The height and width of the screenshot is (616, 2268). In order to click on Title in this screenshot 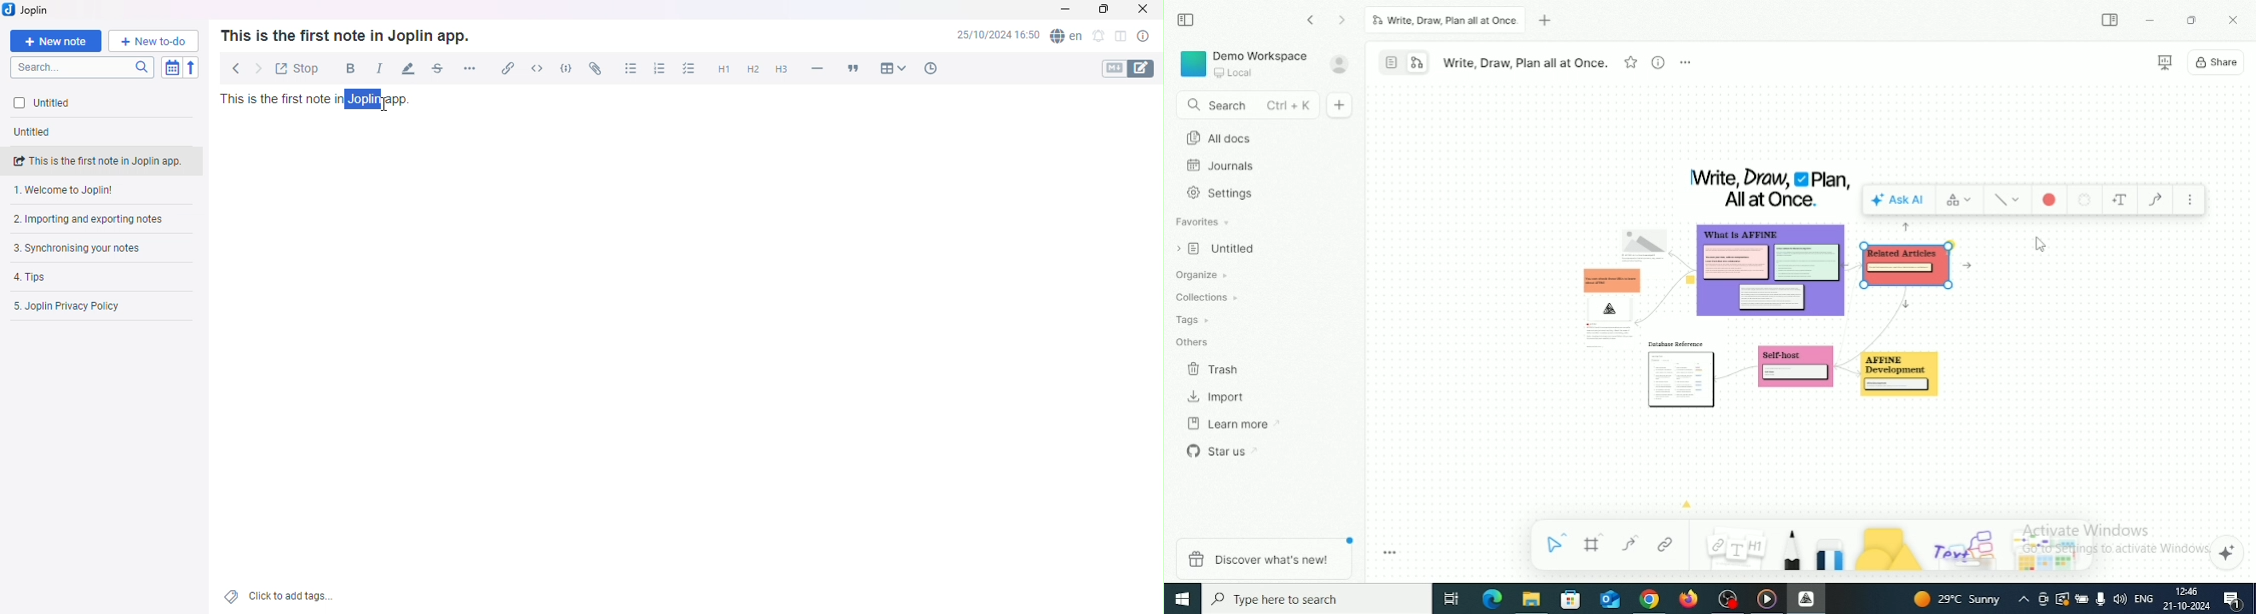, I will do `click(1770, 188)`.